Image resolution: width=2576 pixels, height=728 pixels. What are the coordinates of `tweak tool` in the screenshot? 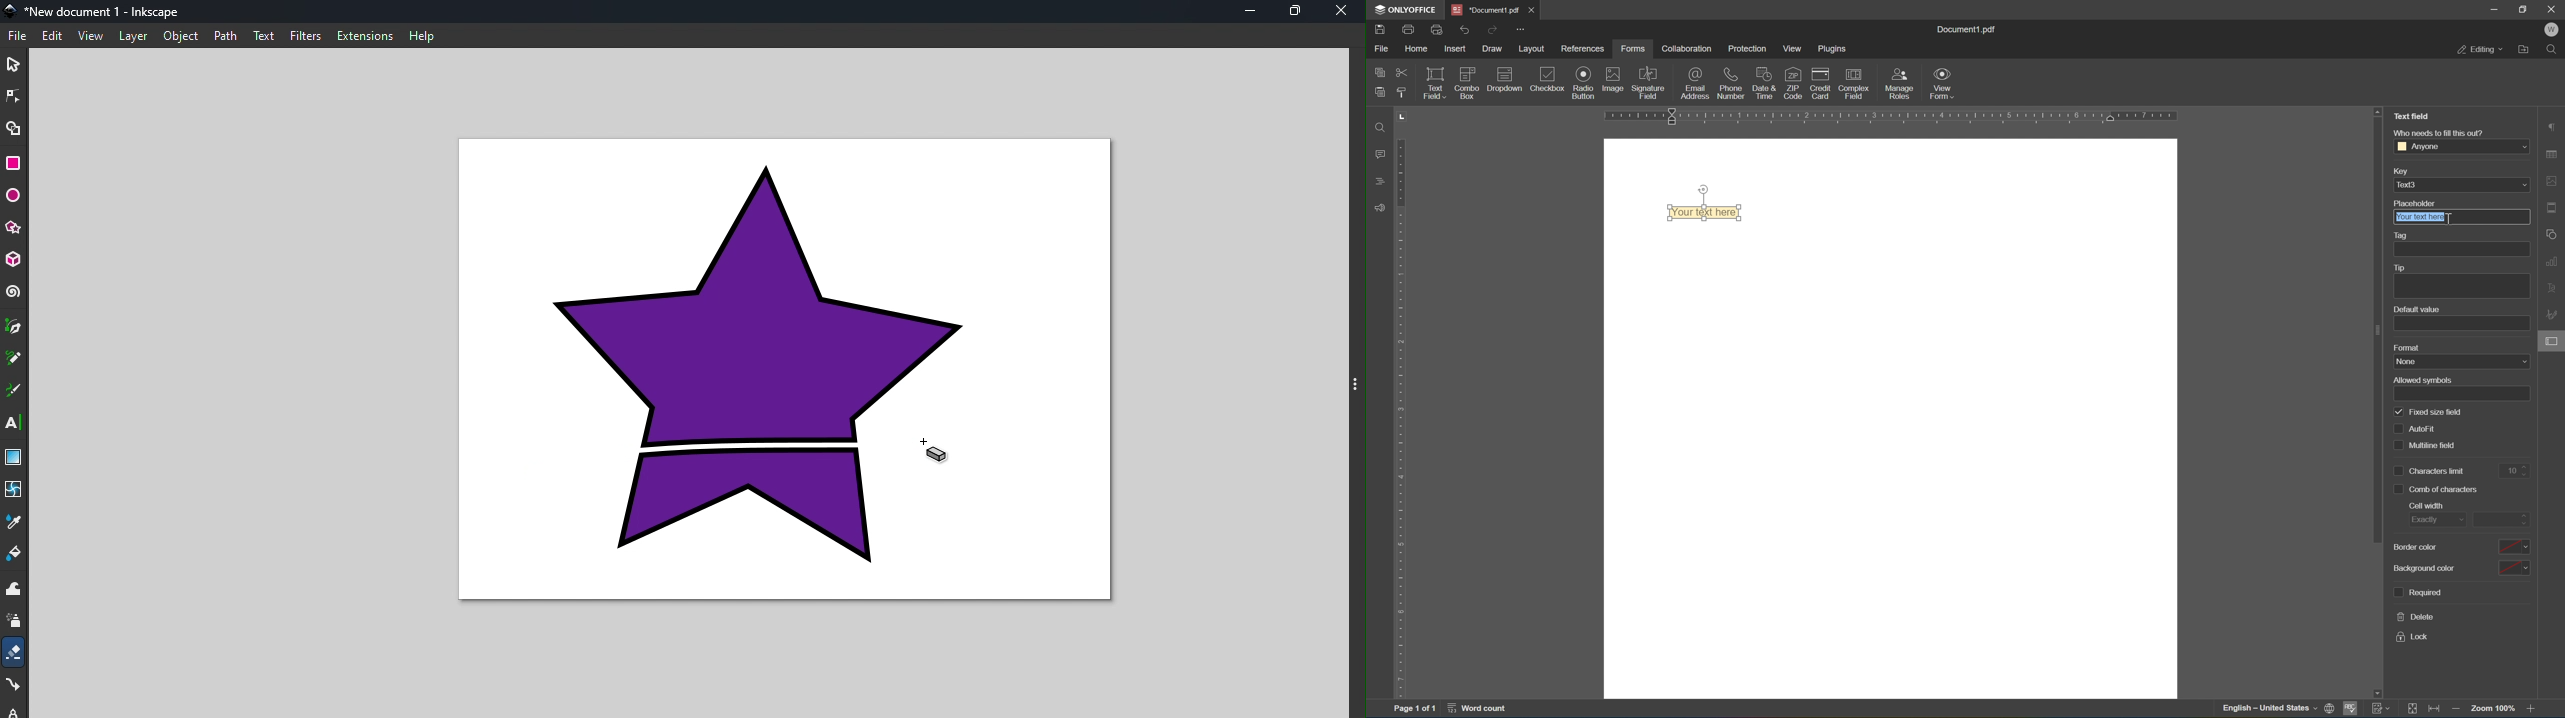 It's located at (13, 590).